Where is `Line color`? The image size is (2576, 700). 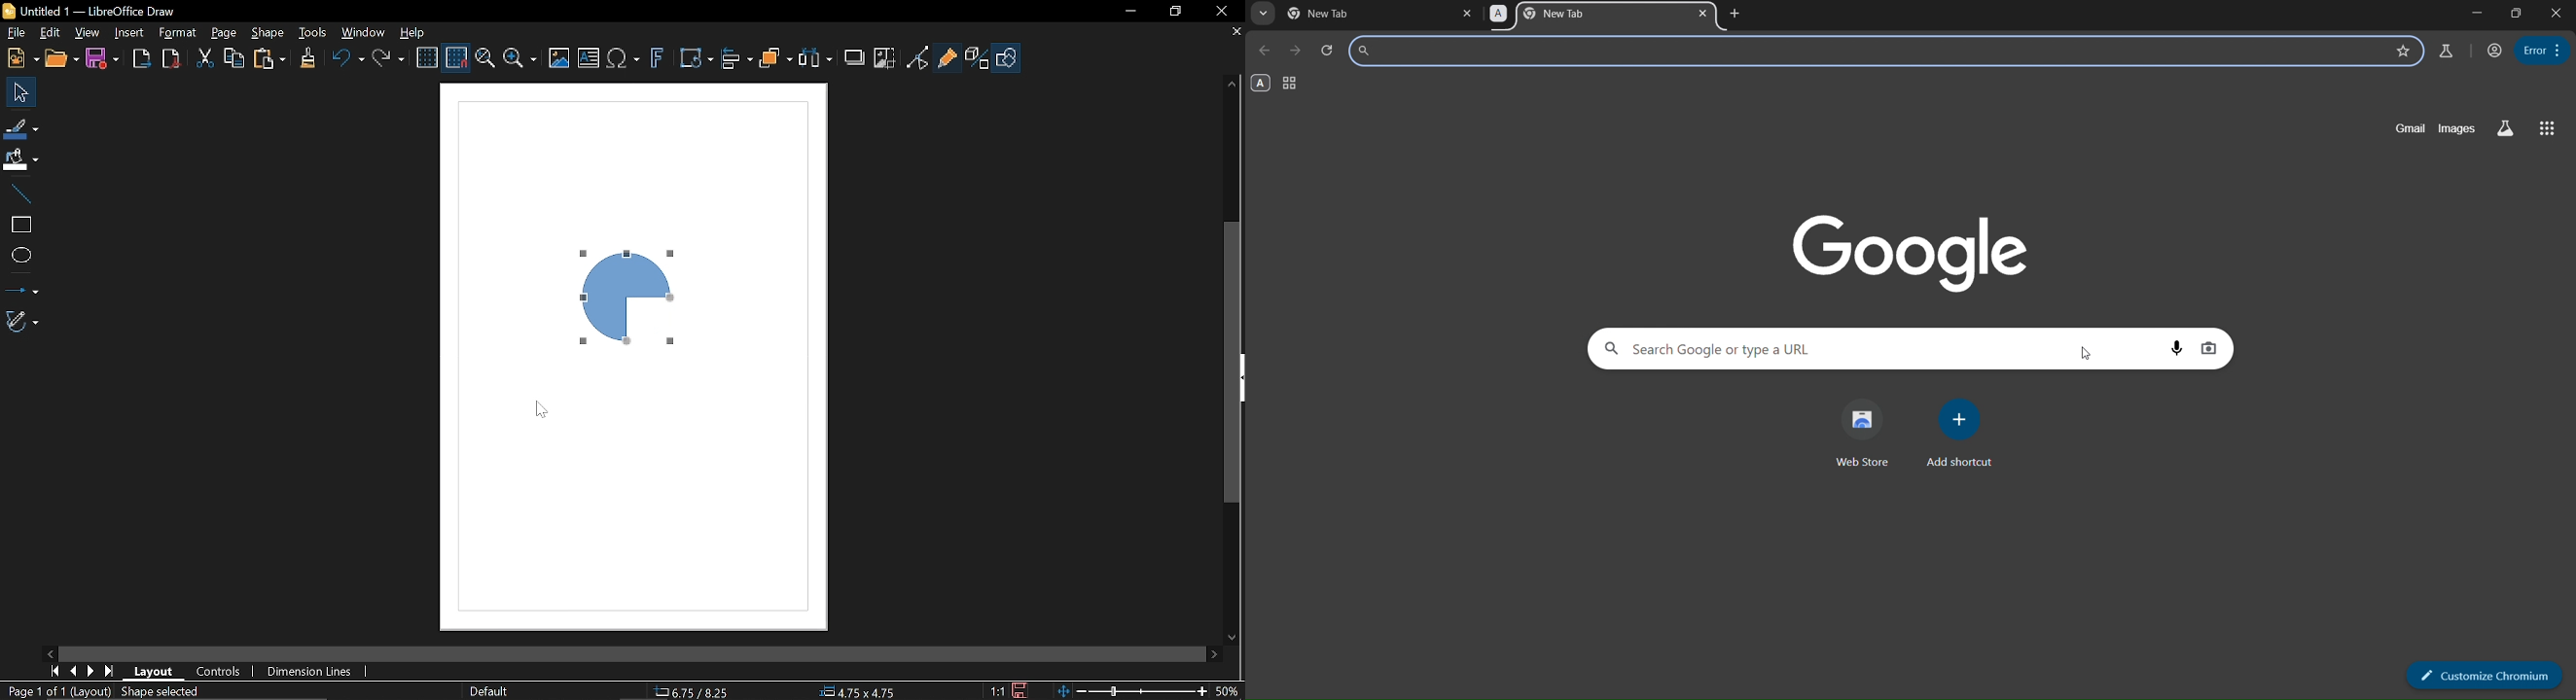 Line color is located at coordinates (21, 127).